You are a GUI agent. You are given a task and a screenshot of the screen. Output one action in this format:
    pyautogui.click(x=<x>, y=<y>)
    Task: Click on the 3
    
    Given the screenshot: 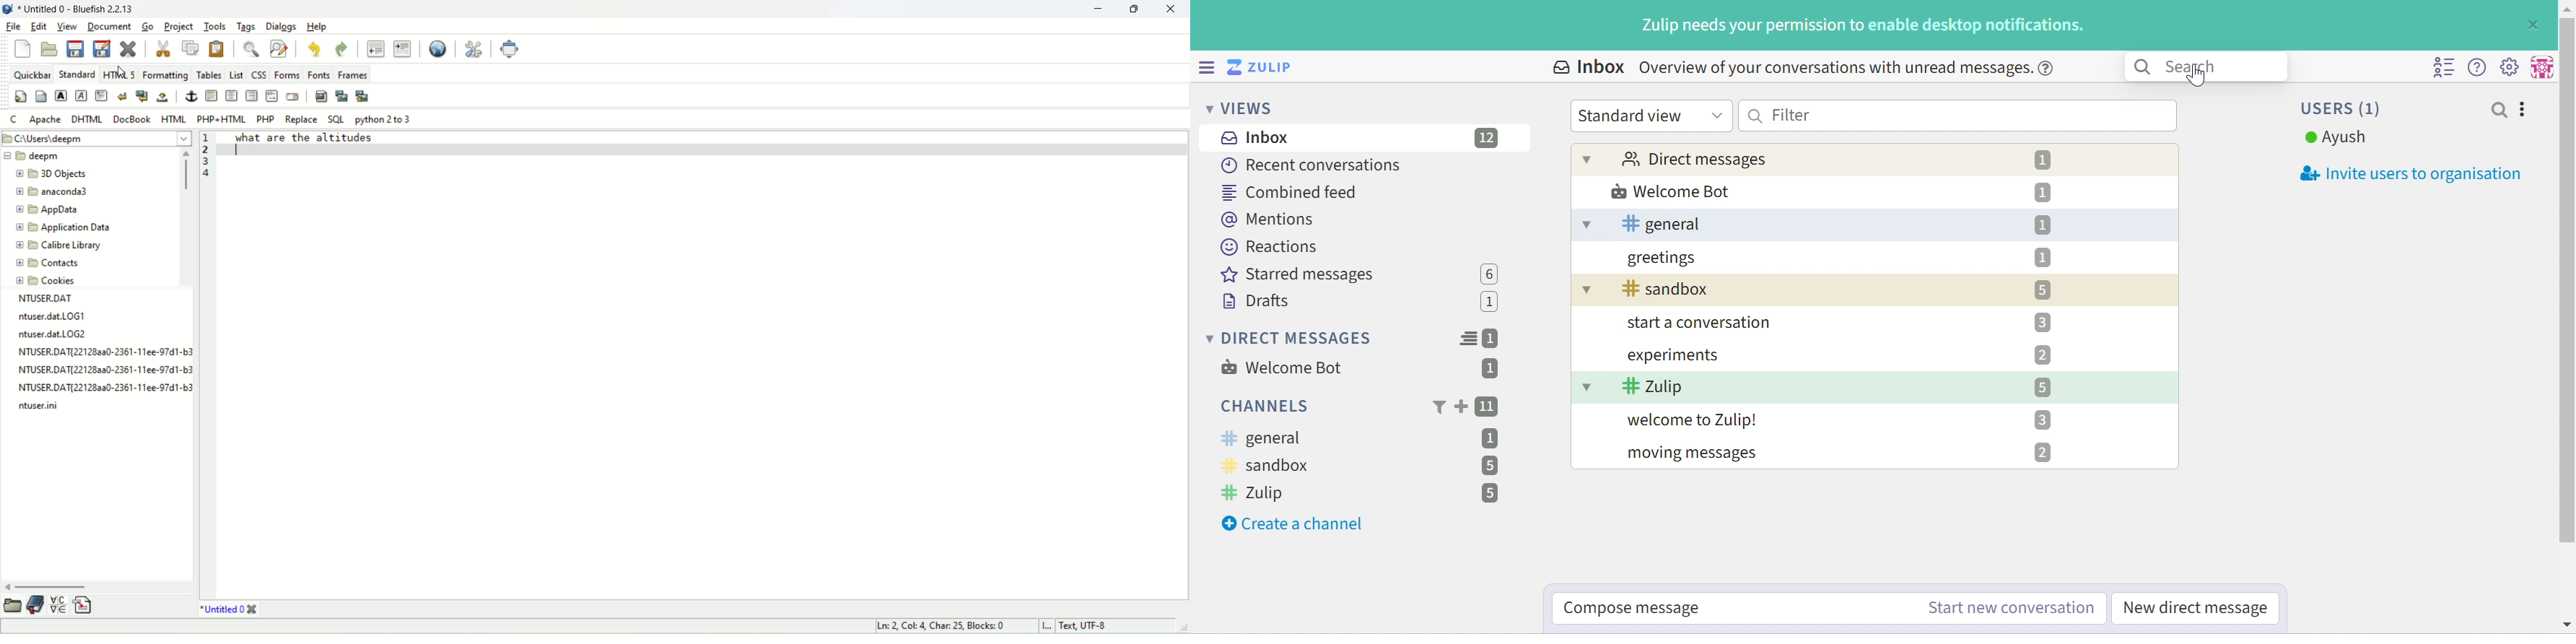 What is the action you would take?
    pyautogui.click(x=2043, y=322)
    